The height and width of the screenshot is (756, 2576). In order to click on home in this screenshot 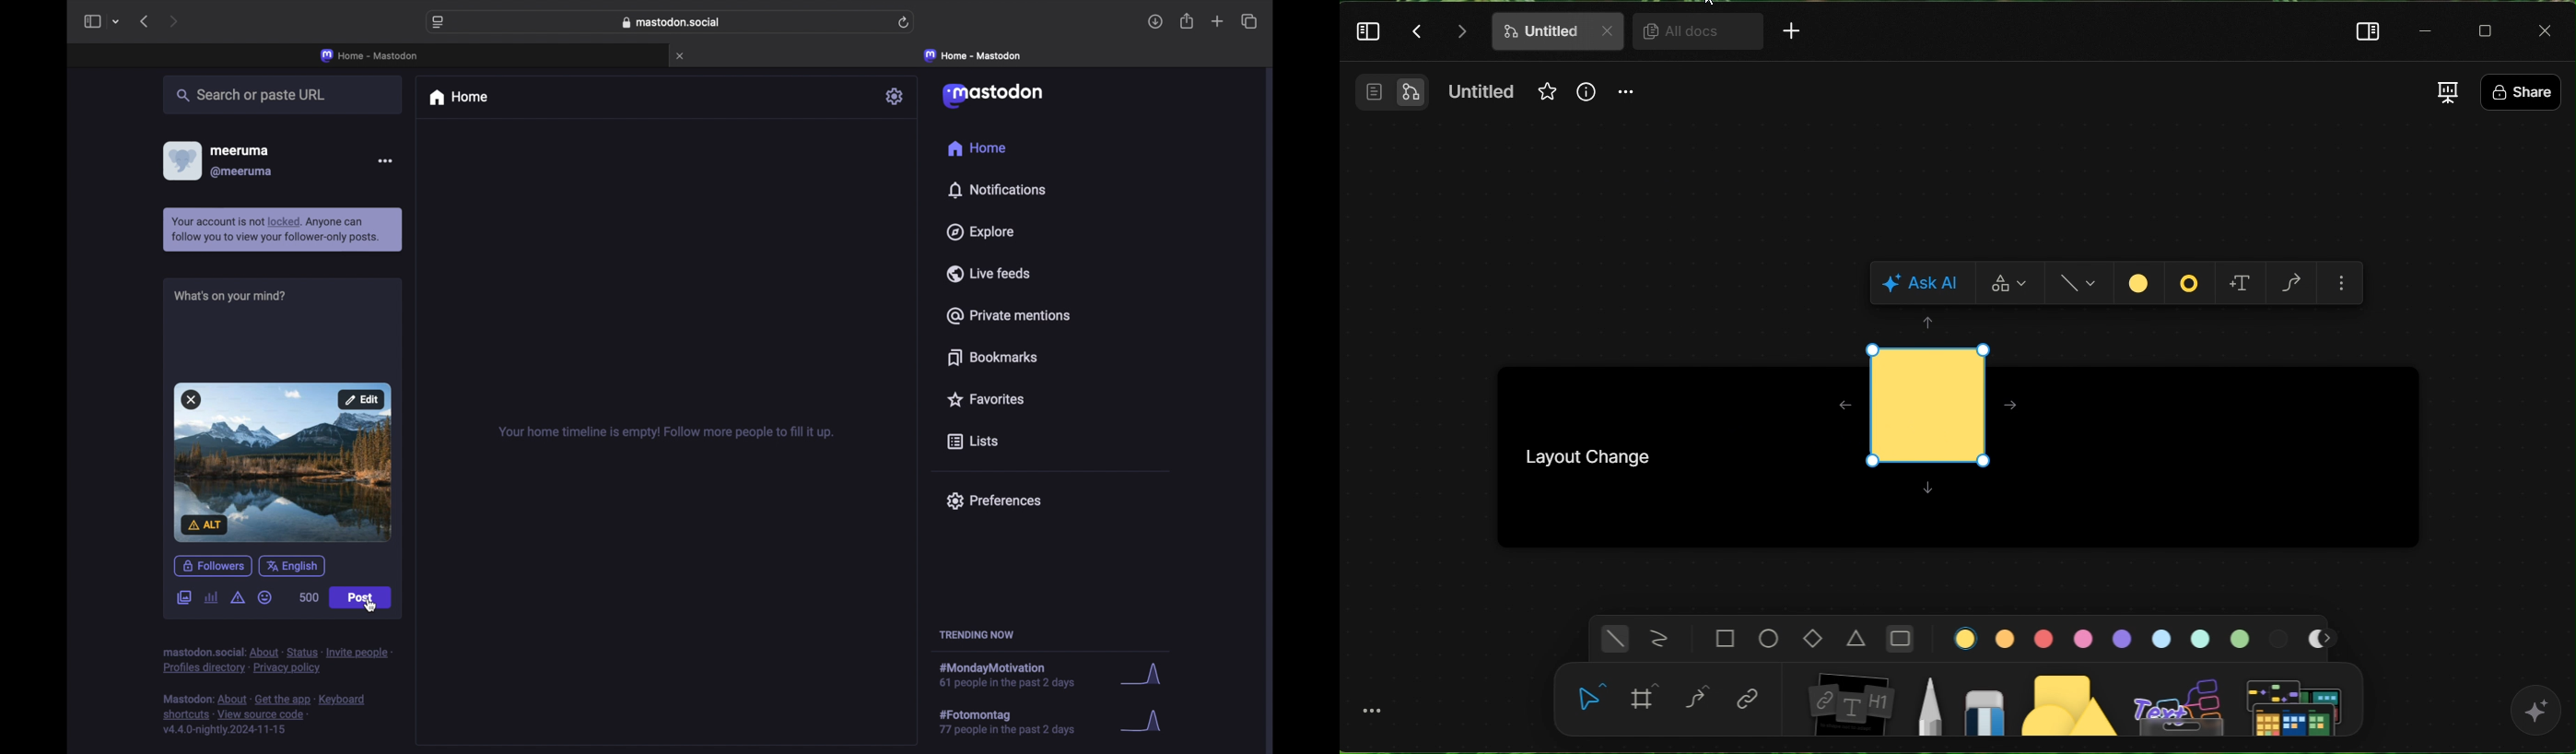, I will do `click(976, 148)`.